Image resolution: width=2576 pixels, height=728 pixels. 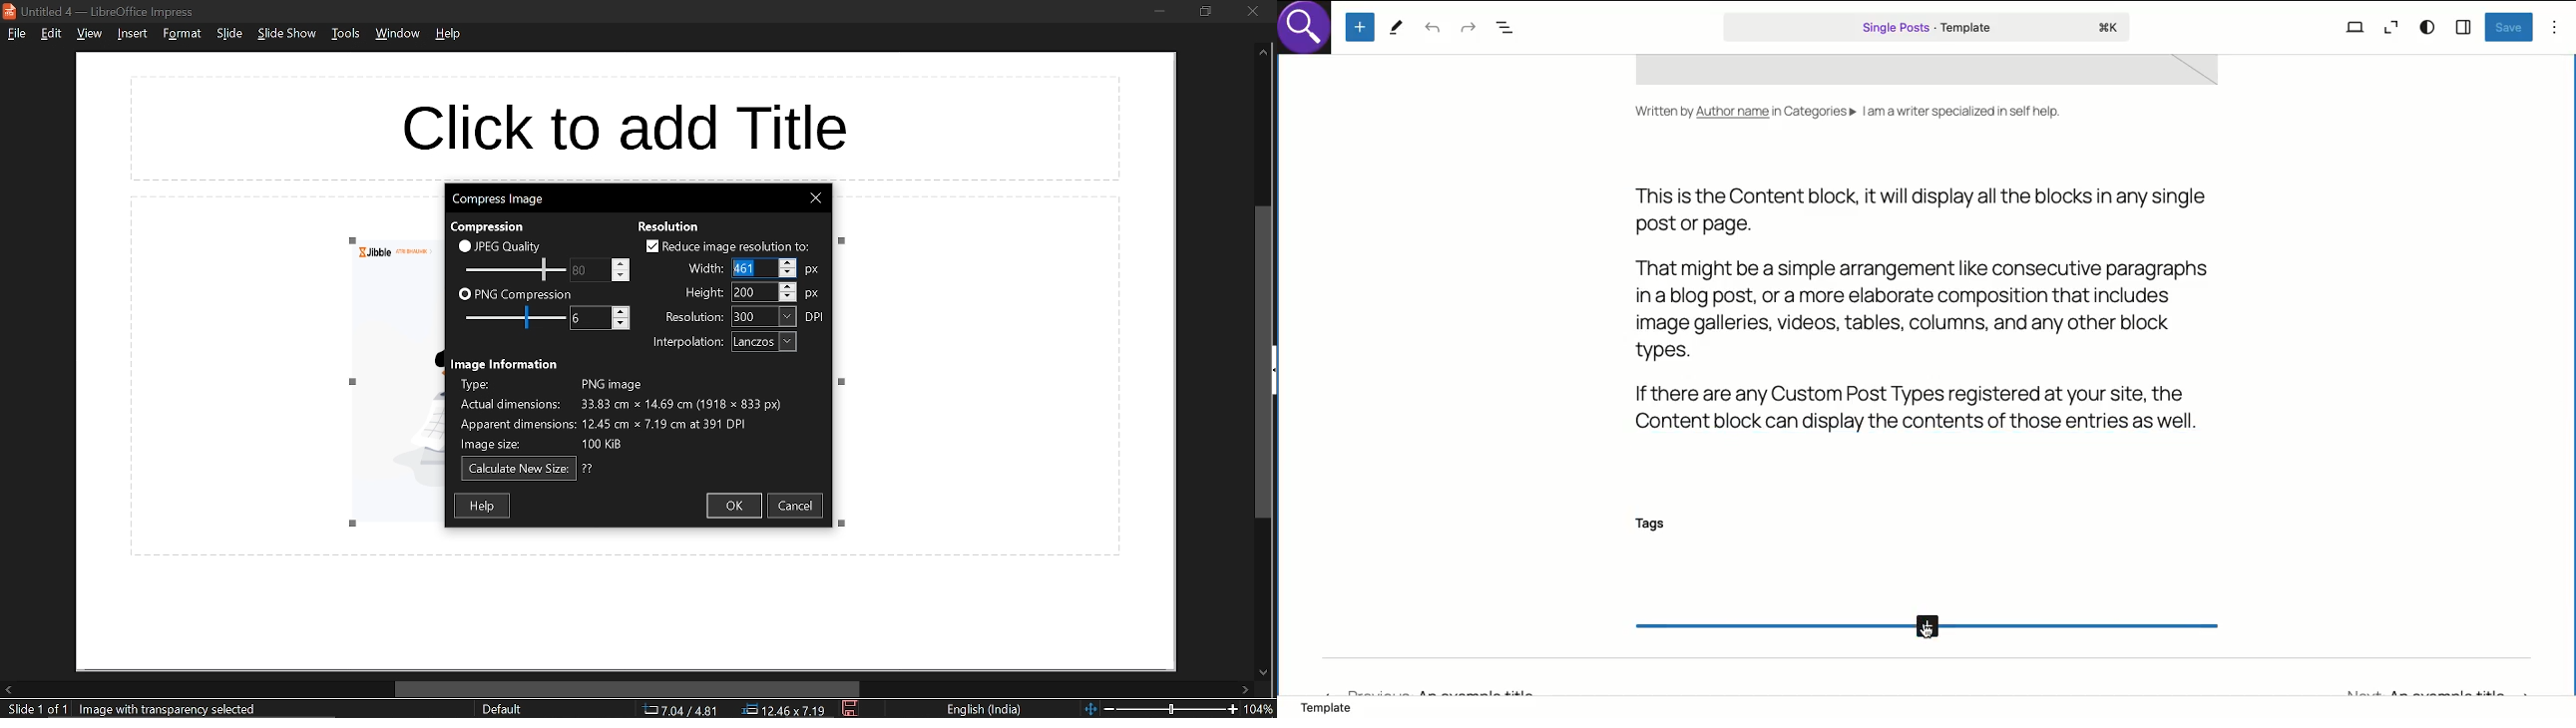 I want to click on Template, so click(x=1334, y=709).